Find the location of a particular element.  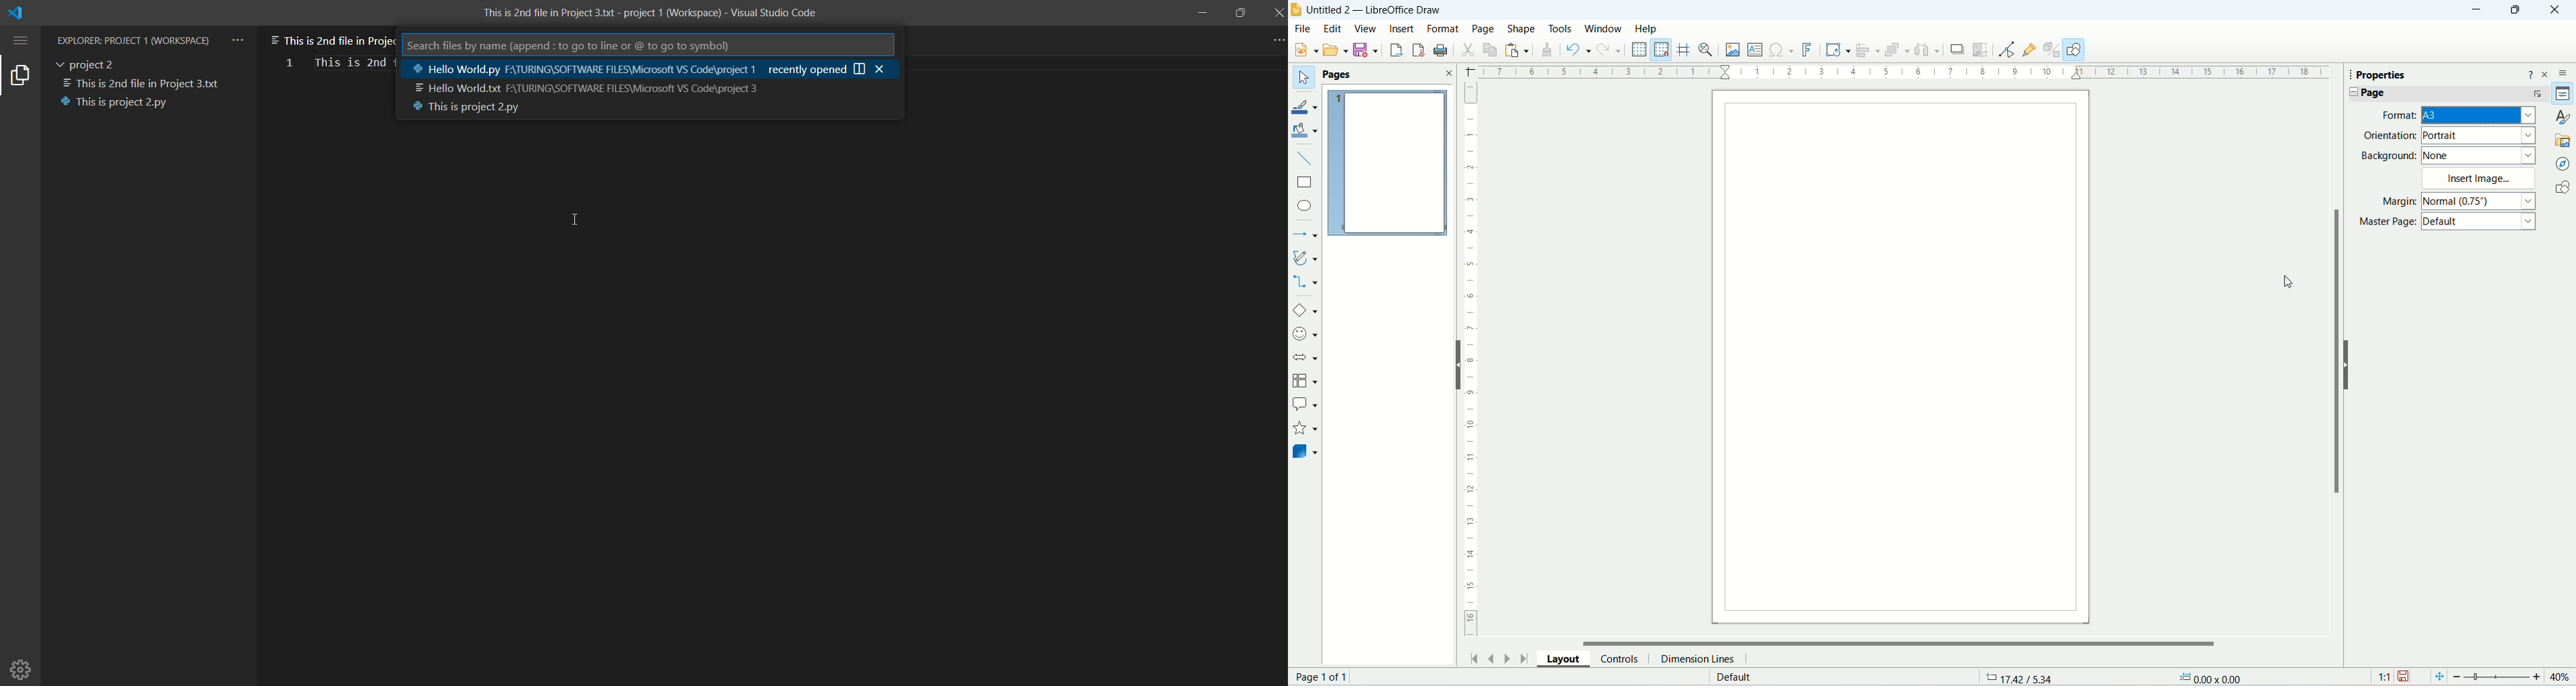

margin is located at coordinates (2457, 201).